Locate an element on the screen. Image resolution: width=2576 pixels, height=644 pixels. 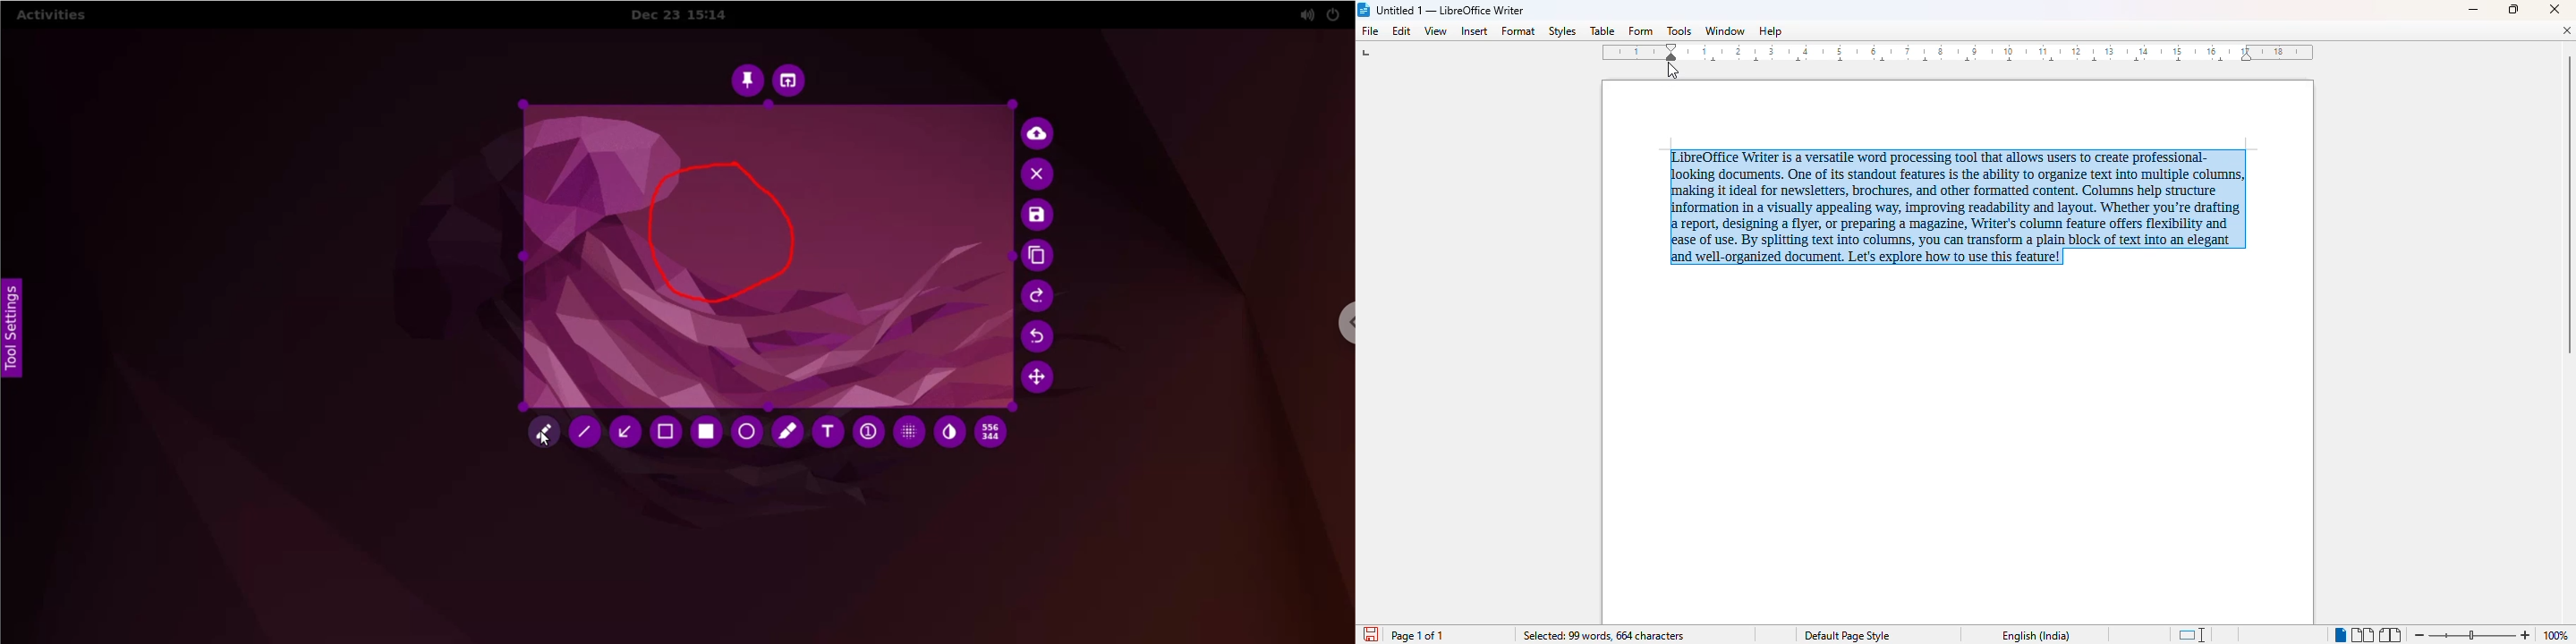
ruler is located at coordinates (1958, 52).